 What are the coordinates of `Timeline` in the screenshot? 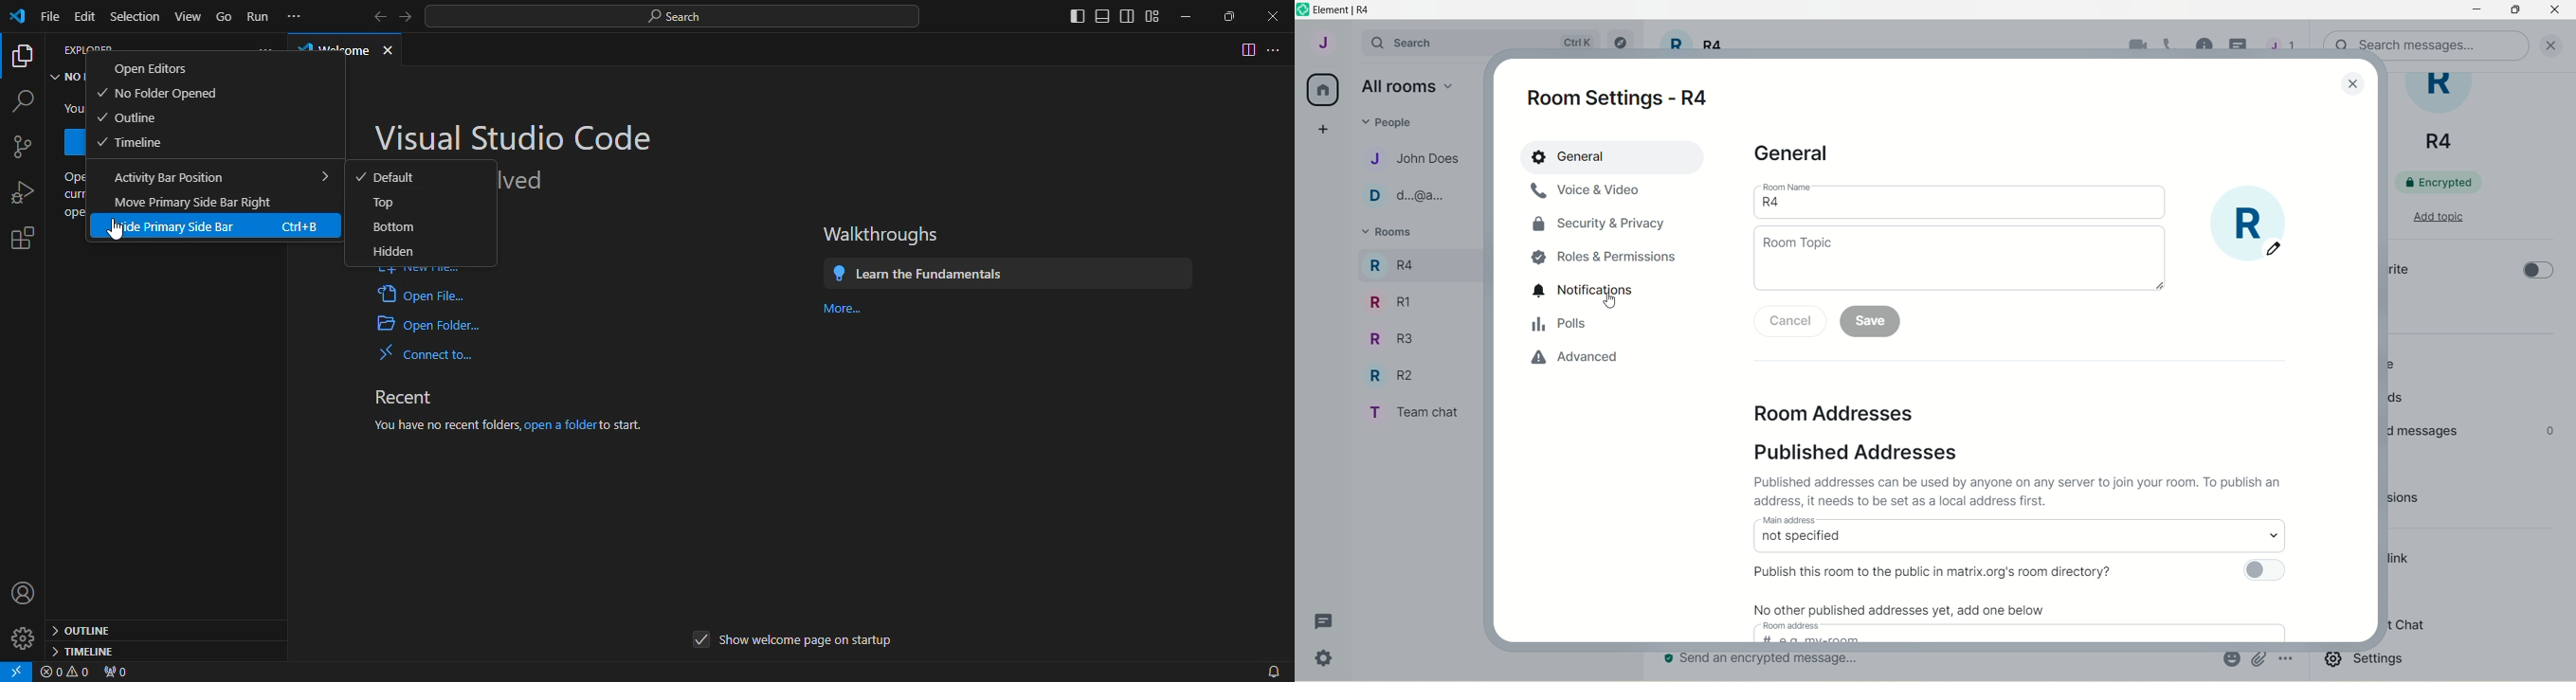 It's located at (132, 142).